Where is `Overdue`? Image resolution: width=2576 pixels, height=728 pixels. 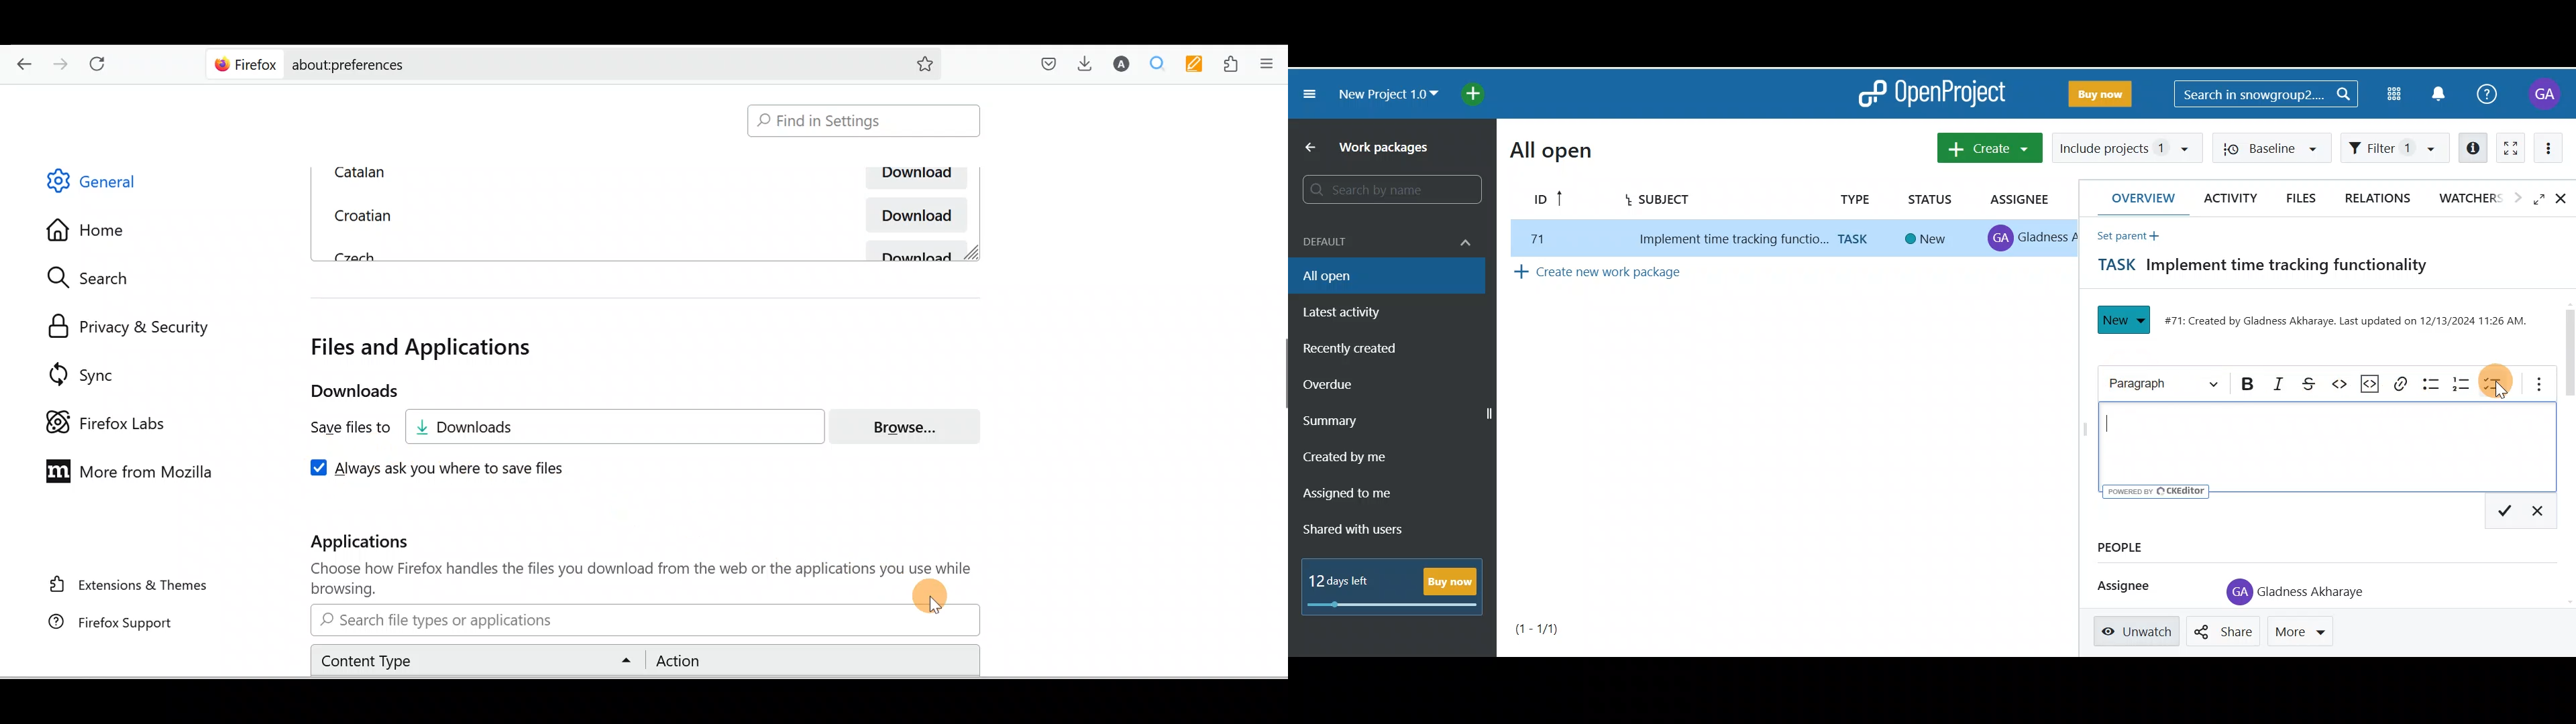
Overdue is located at coordinates (1344, 383).